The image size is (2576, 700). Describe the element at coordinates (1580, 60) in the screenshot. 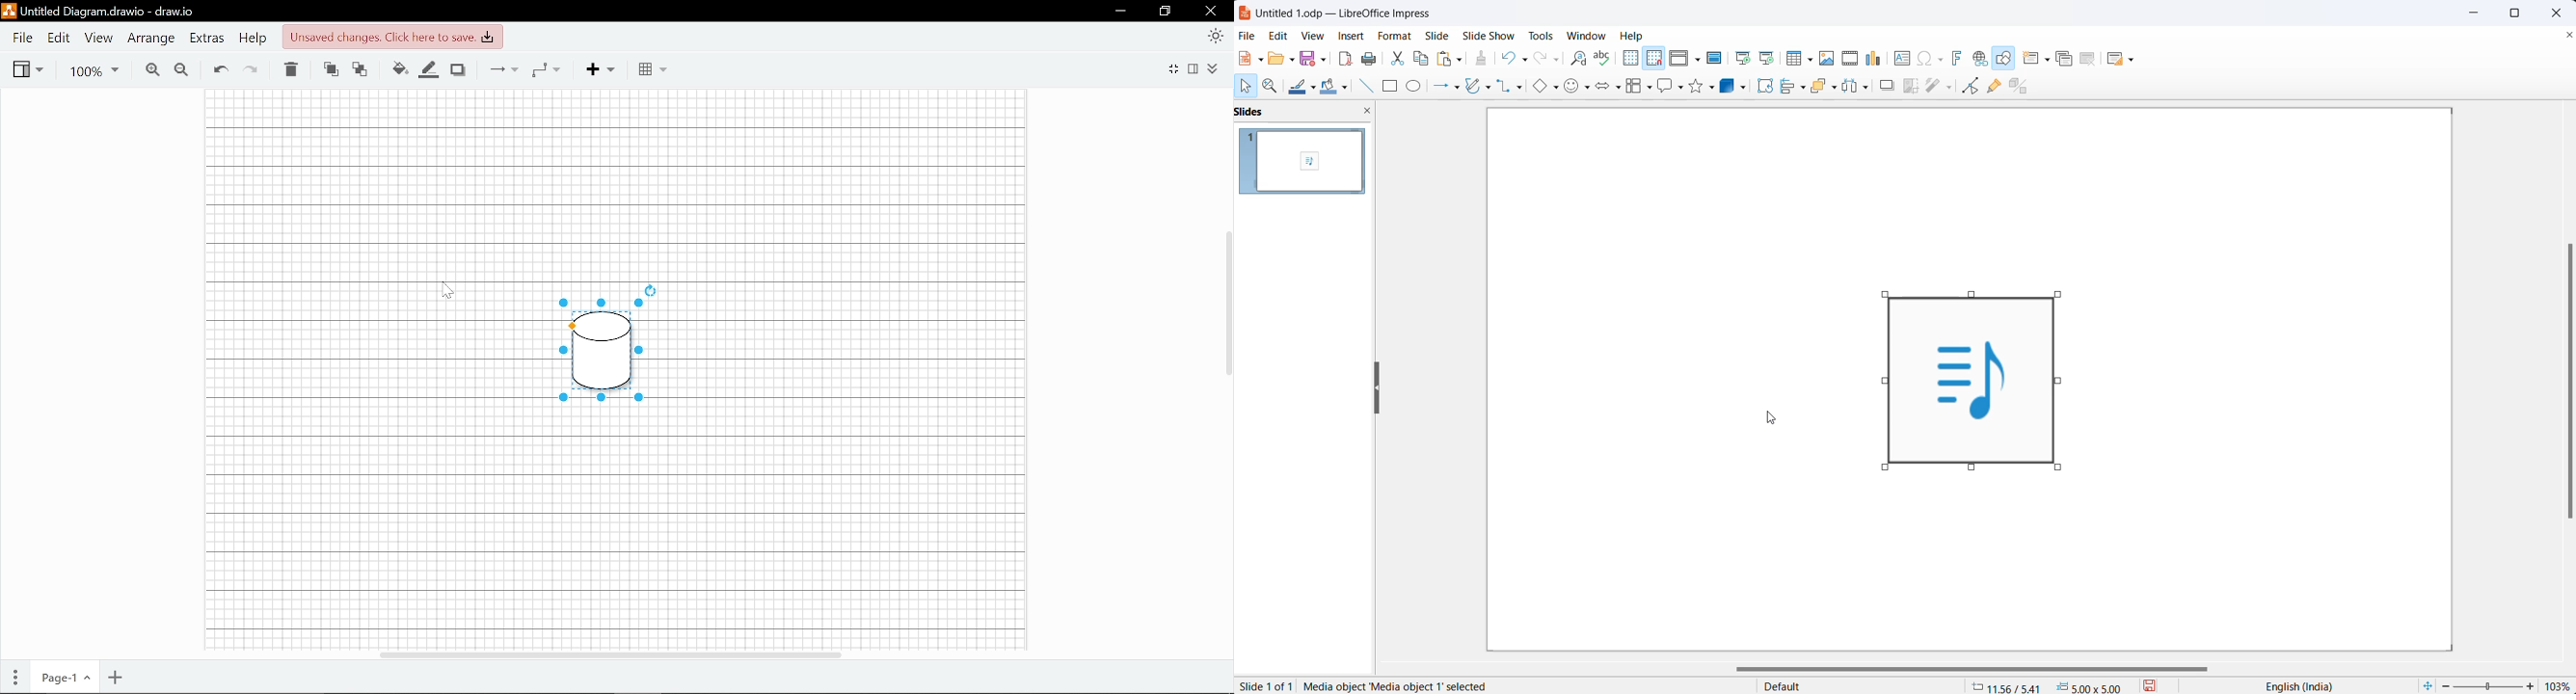

I see `find and replace` at that location.